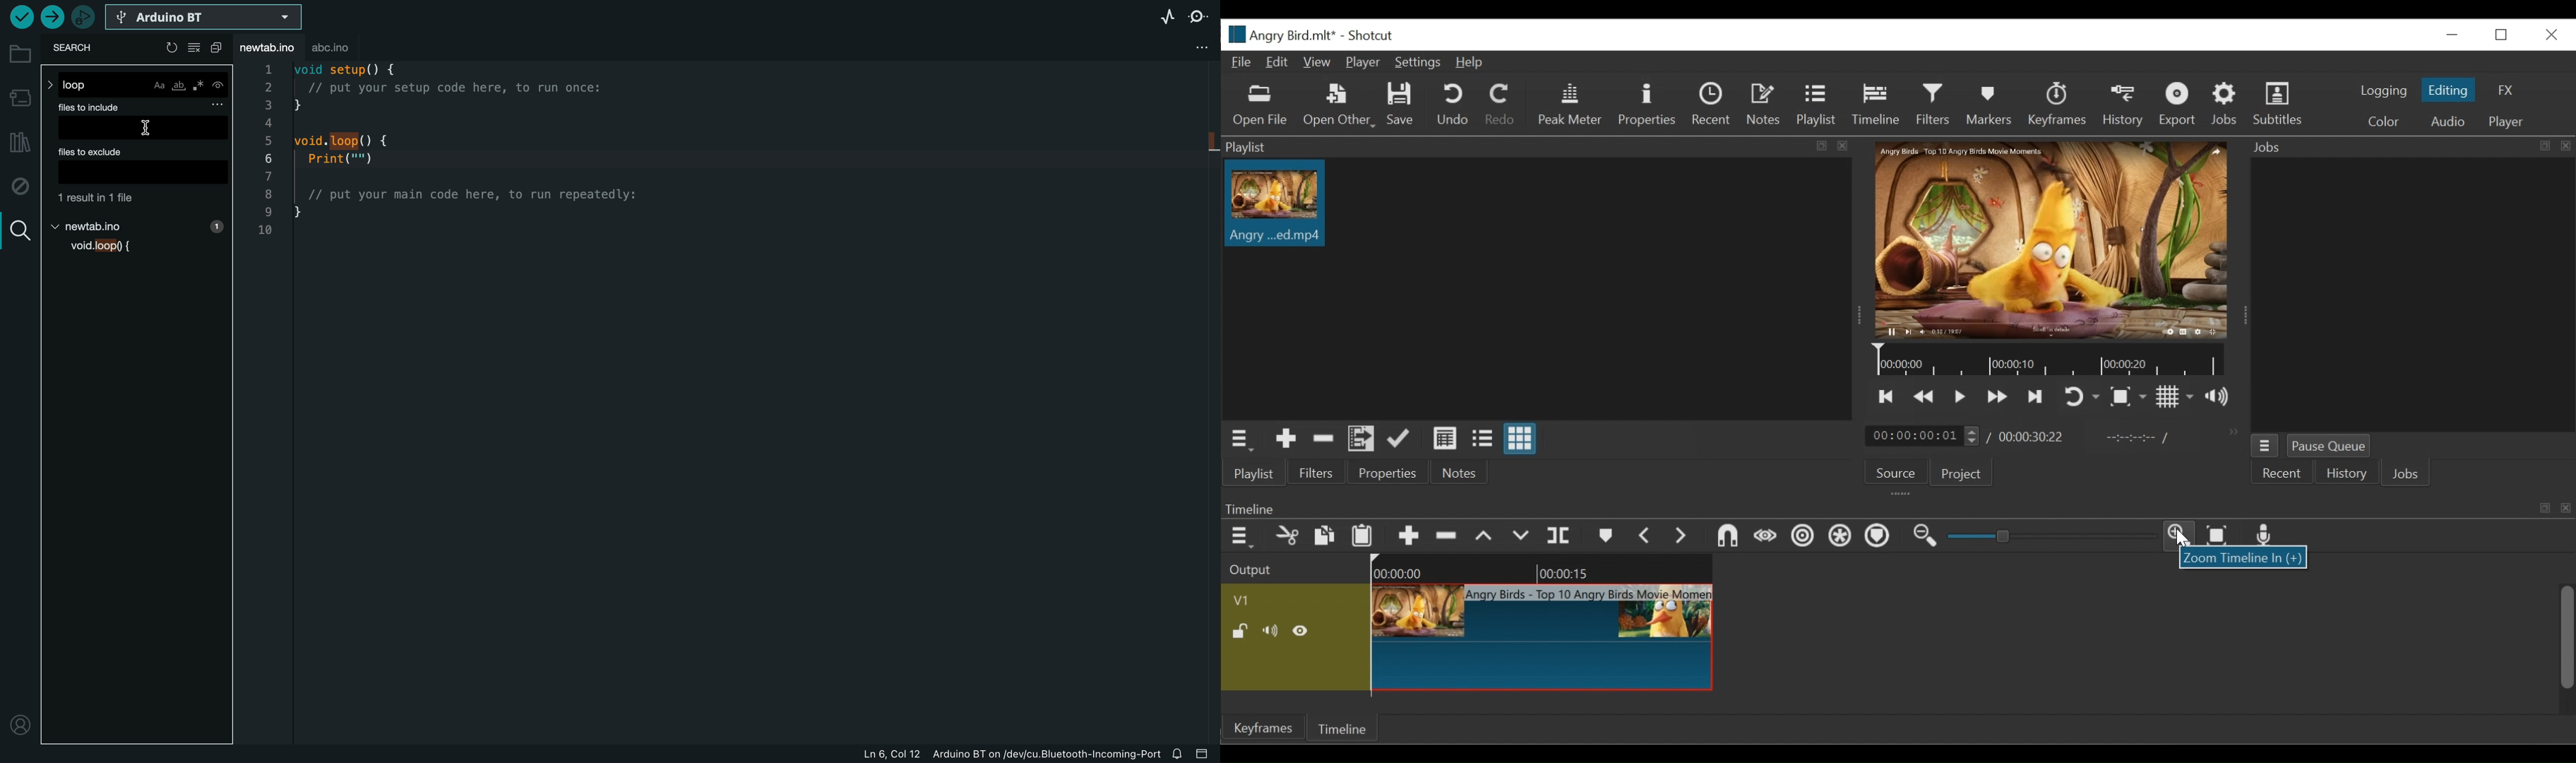 The image size is (2576, 784). Describe the element at coordinates (1289, 439) in the screenshot. I see `Add Source to the playlist` at that location.